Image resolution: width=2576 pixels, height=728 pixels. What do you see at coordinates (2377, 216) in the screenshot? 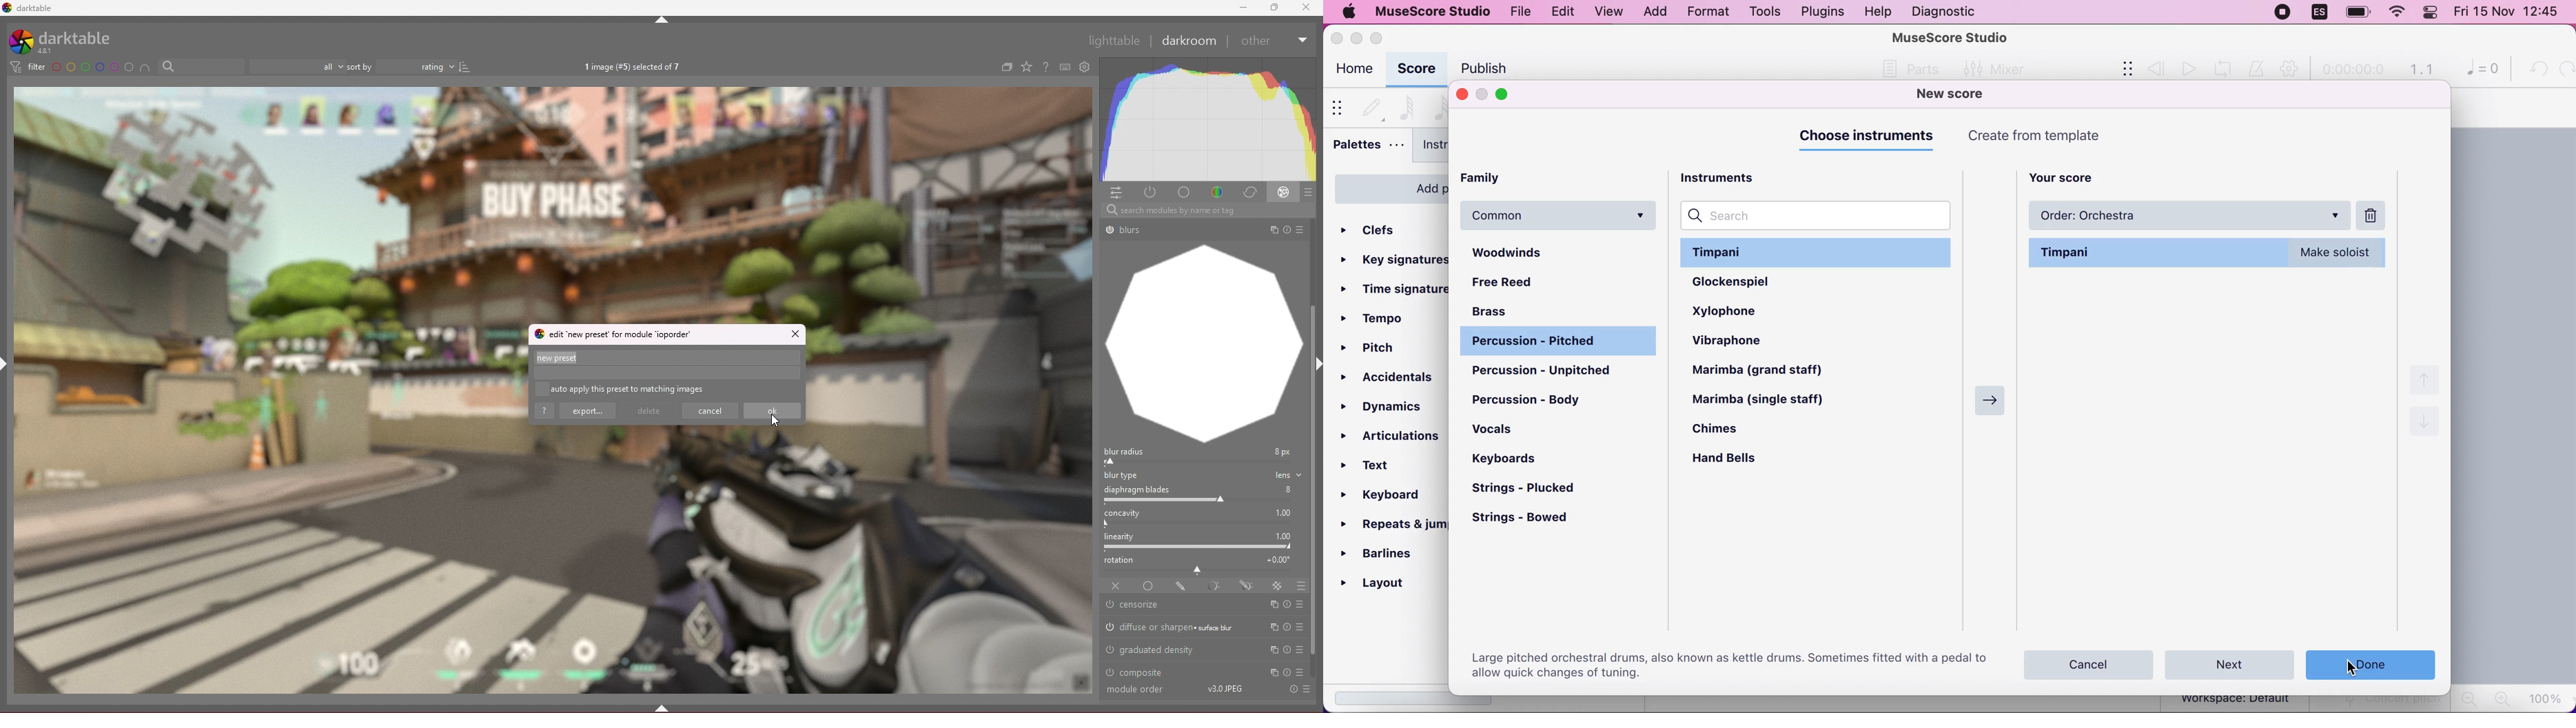
I see `delete` at bounding box center [2377, 216].